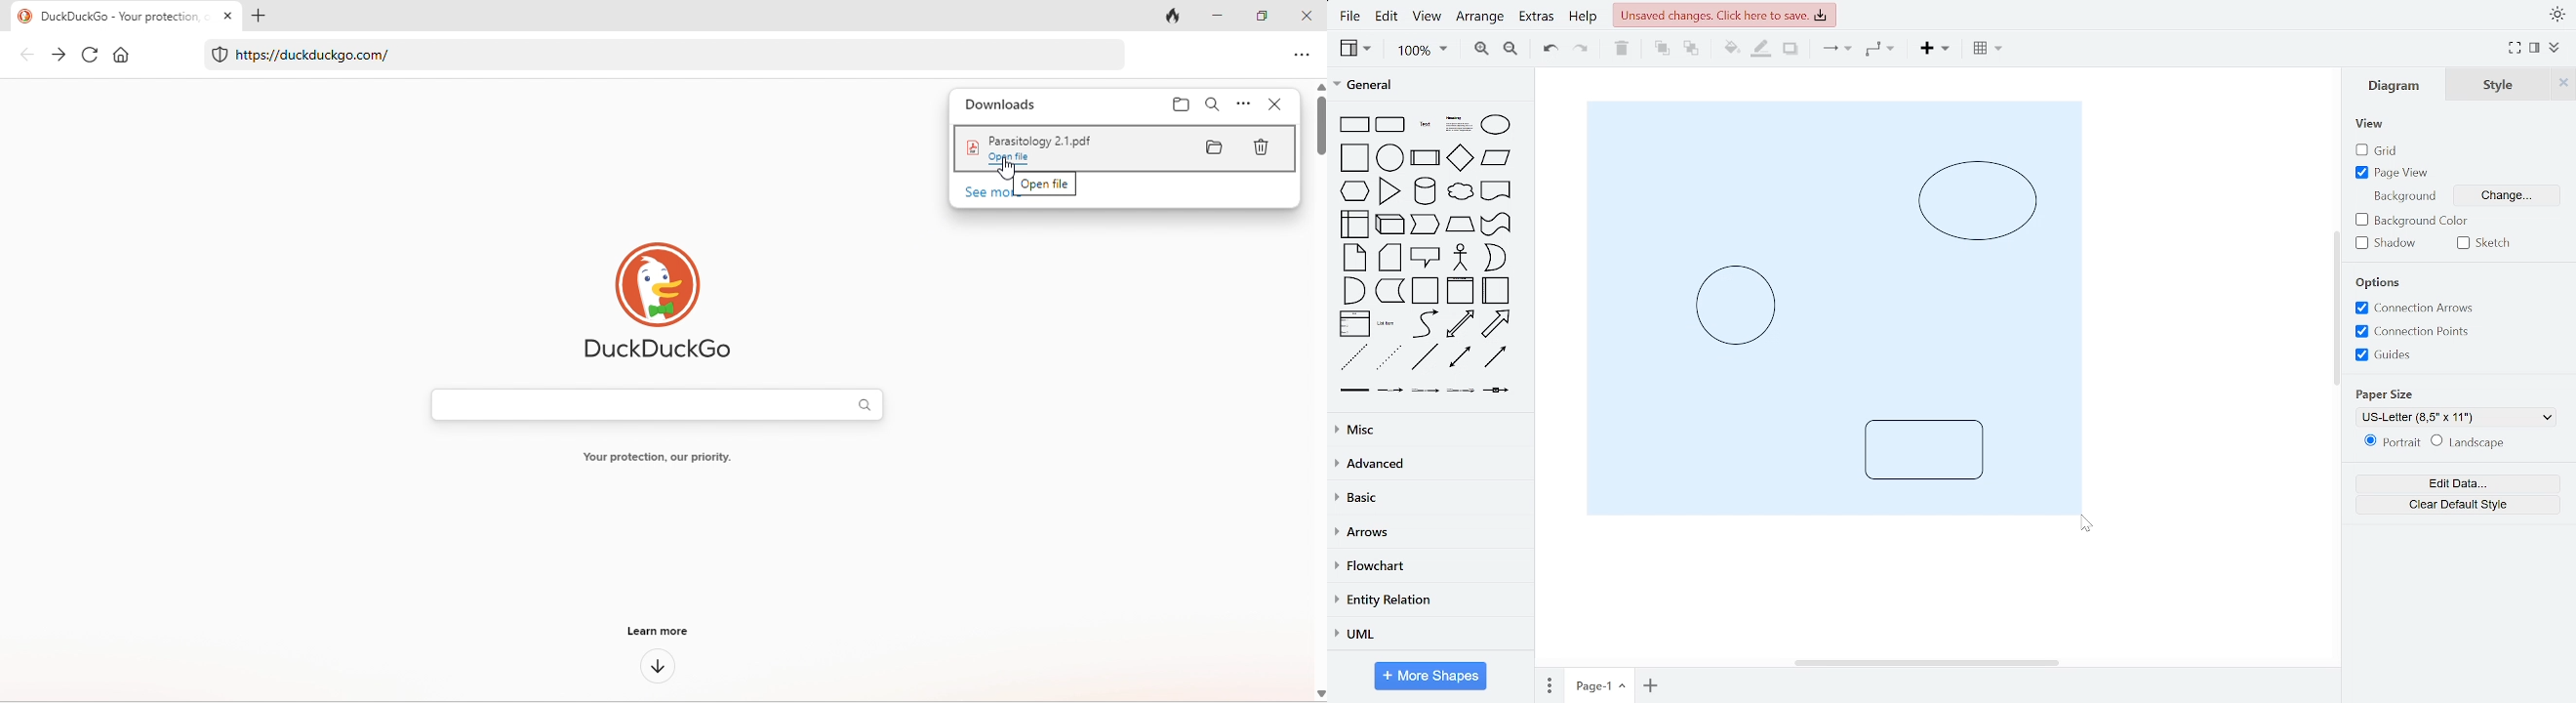 This screenshot has width=2576, height=728. What do you see at coordinates (2398, 85) in the screenshot?
I see `diagram` at bounding box center [2398, 85].